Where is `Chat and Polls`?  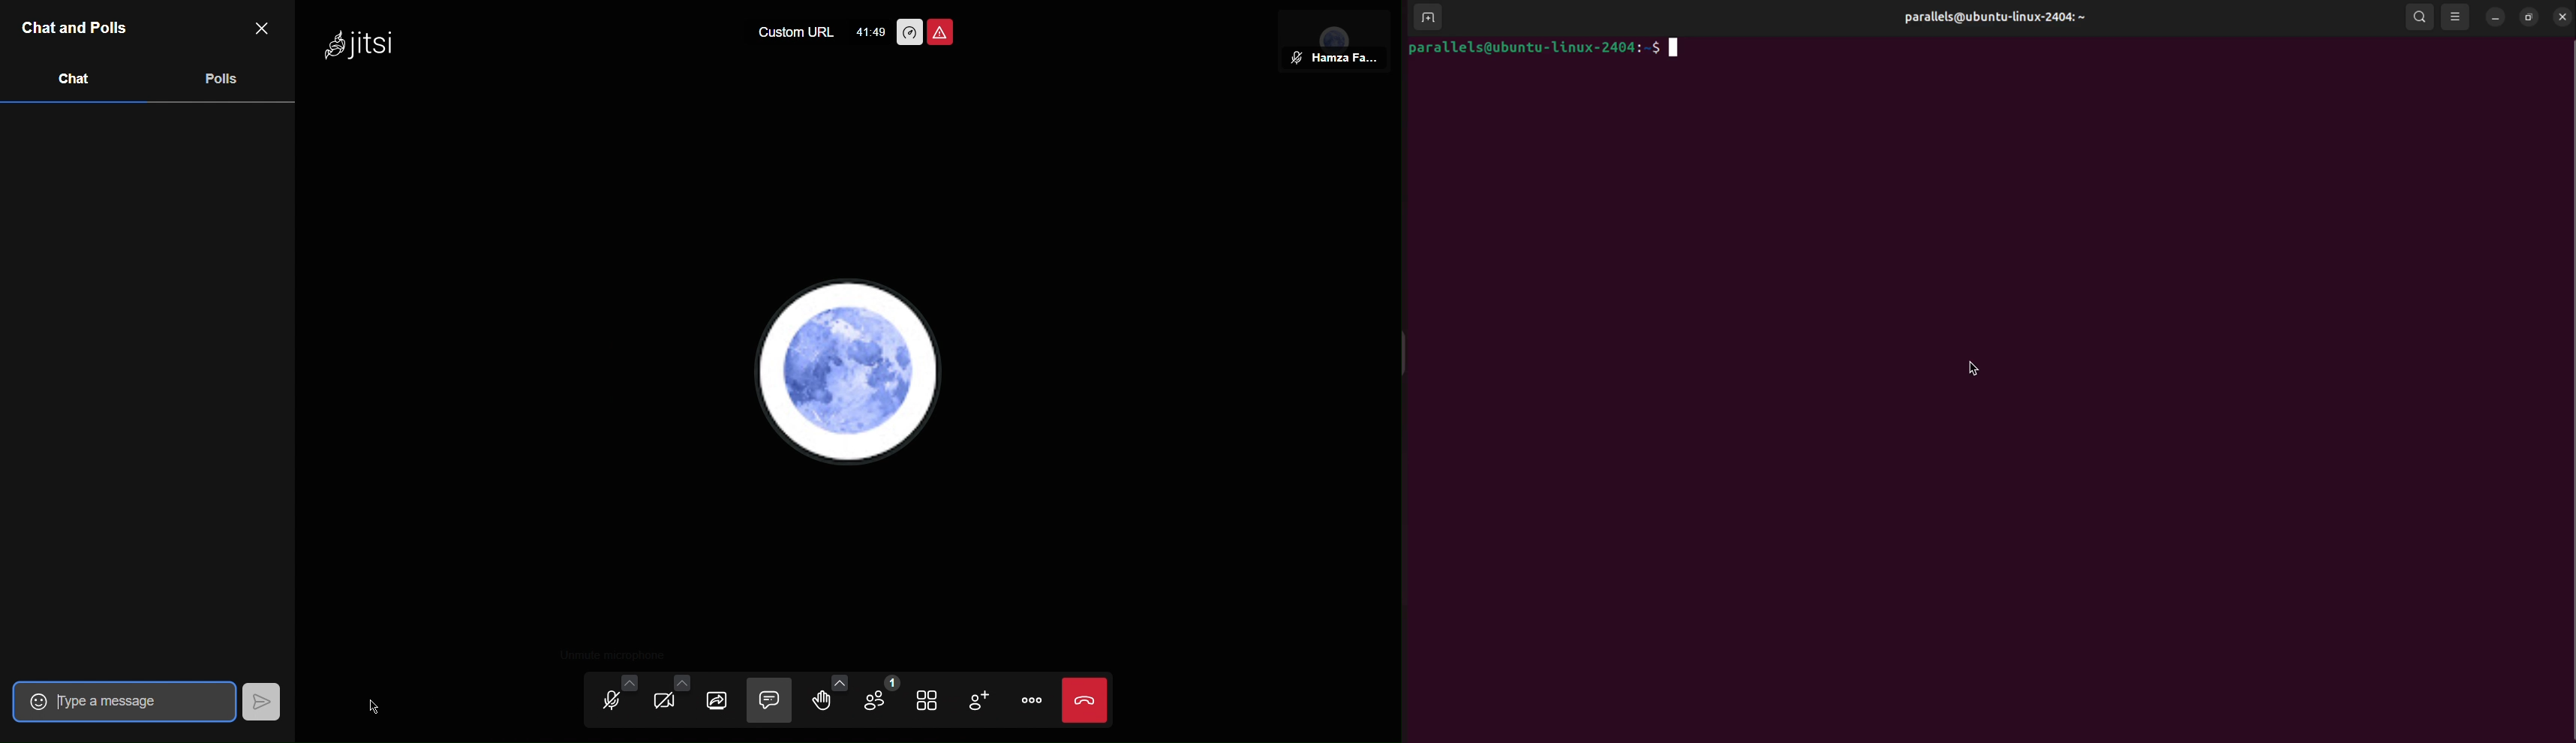
Chat and Polls is located at coordinates (75, 30).